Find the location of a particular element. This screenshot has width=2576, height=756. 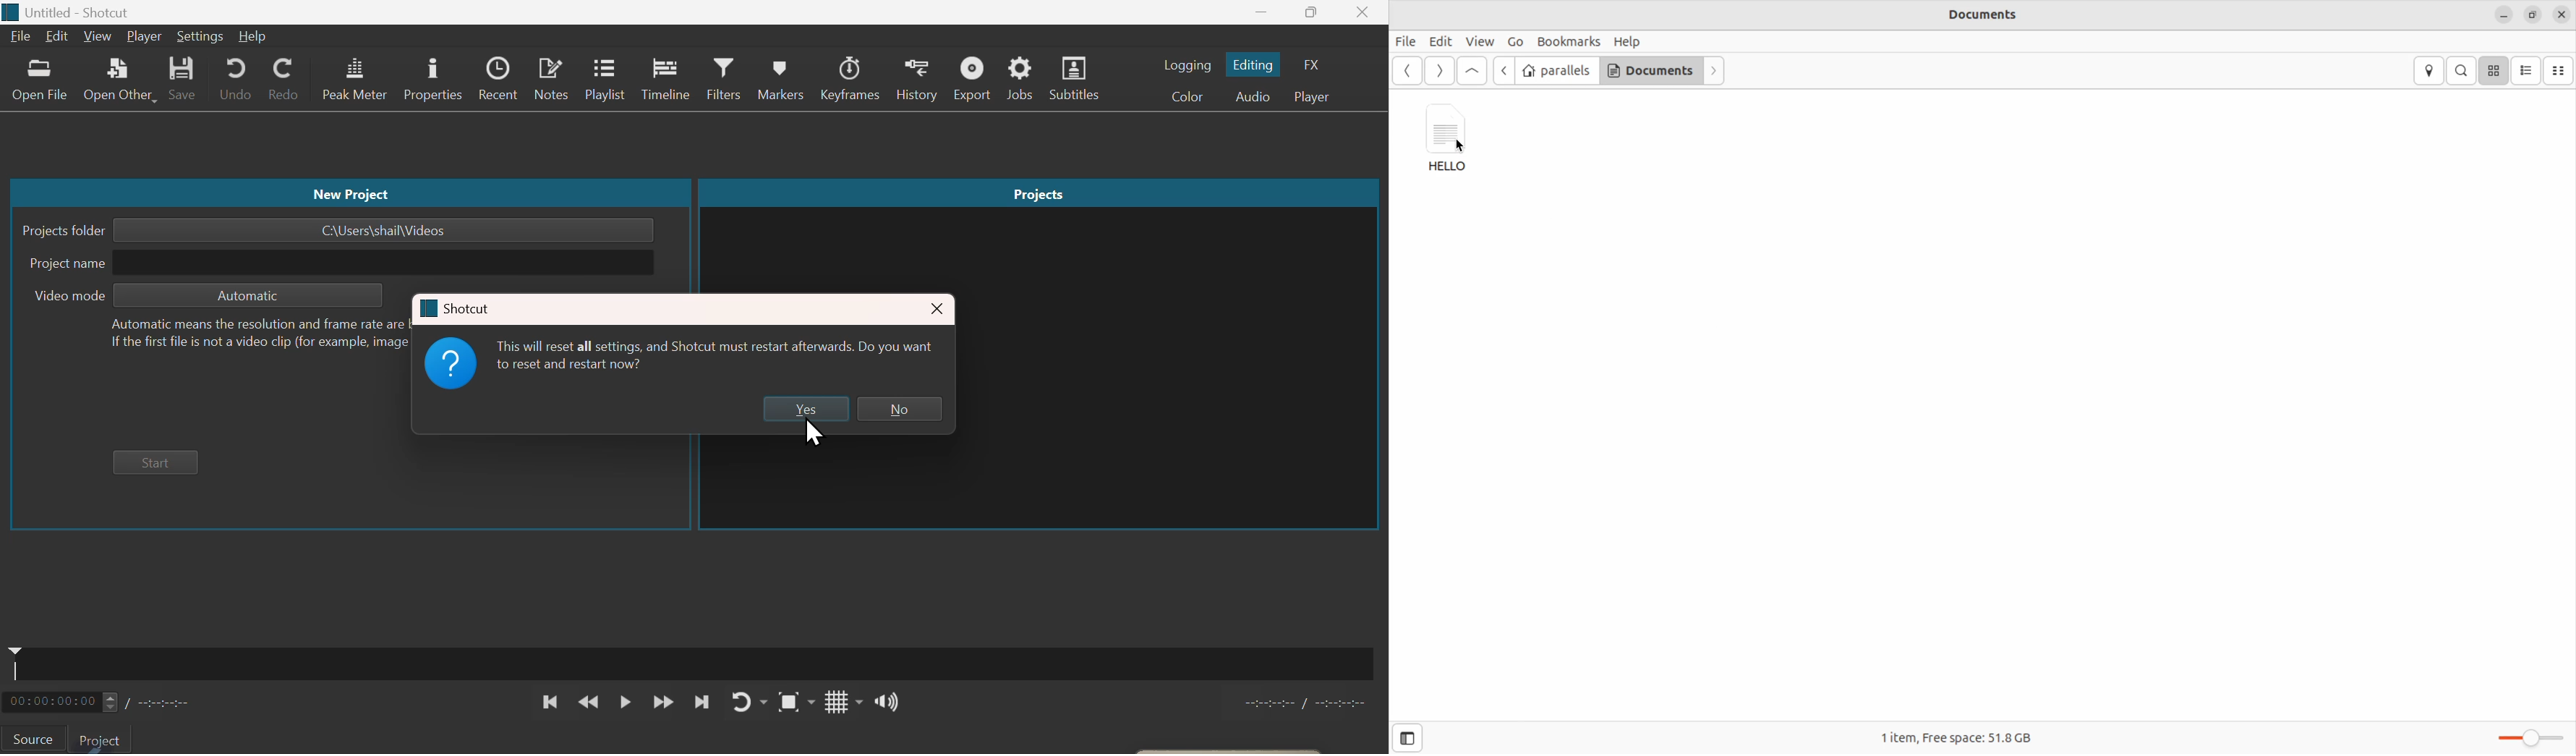

close is located at coordinates (934, 309).